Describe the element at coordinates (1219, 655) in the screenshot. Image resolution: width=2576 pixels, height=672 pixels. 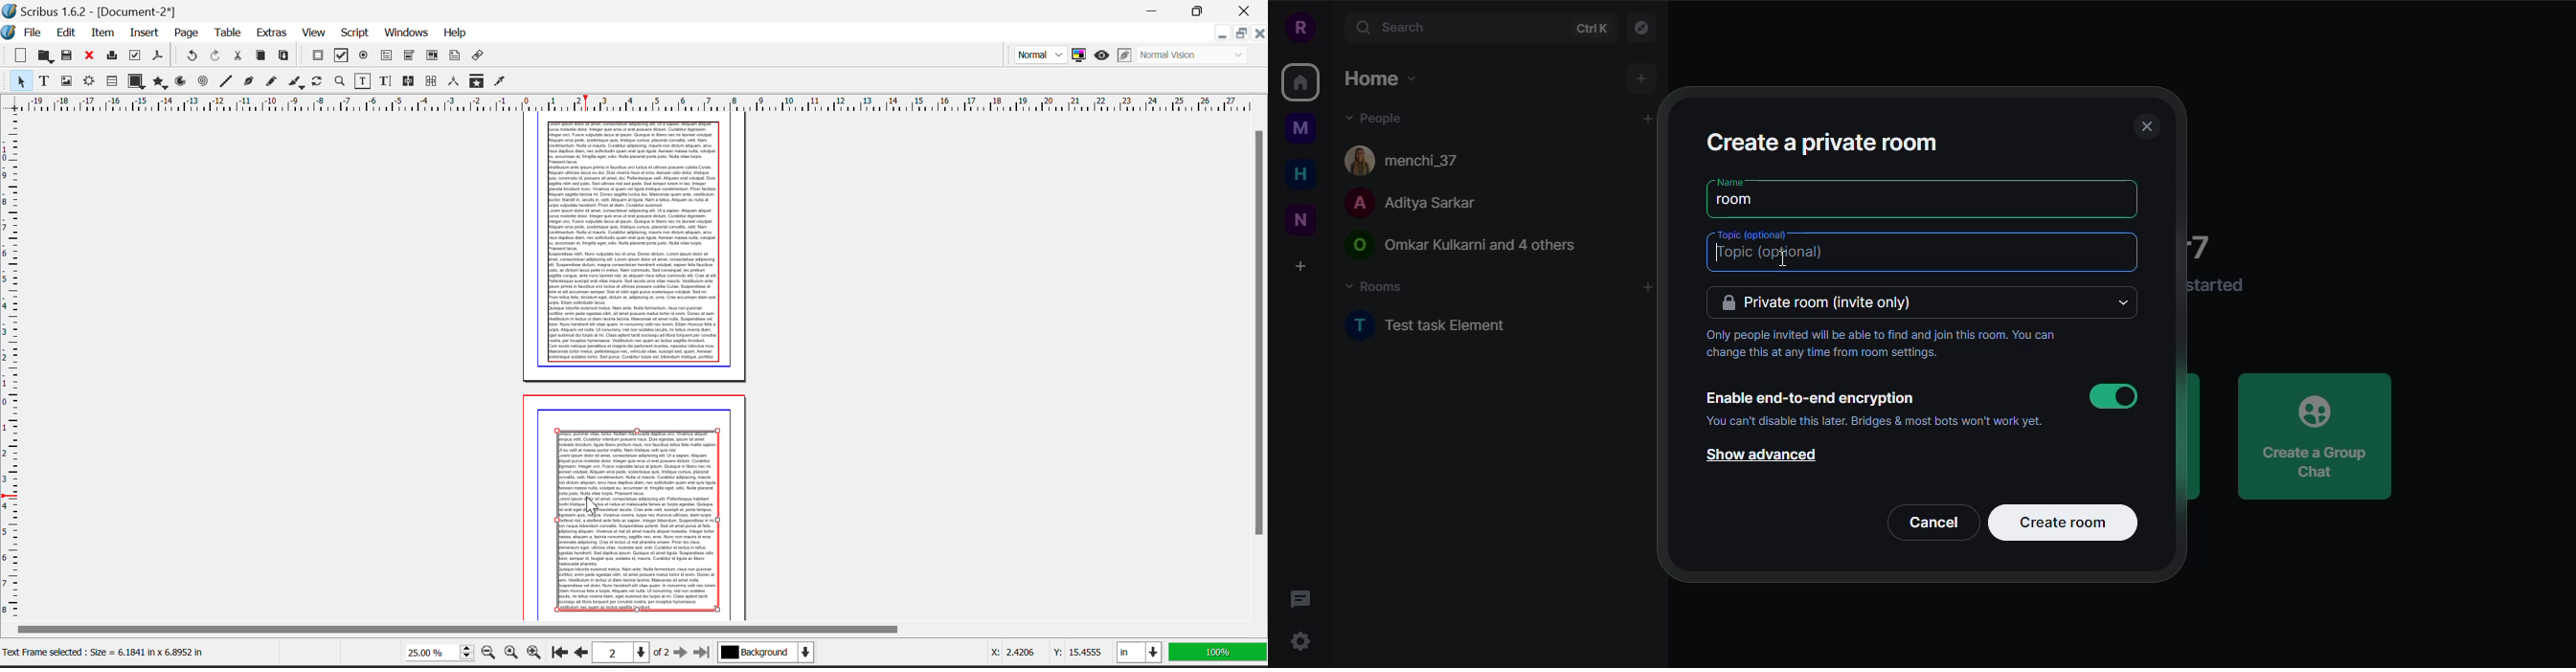
I see `100%` at that location.